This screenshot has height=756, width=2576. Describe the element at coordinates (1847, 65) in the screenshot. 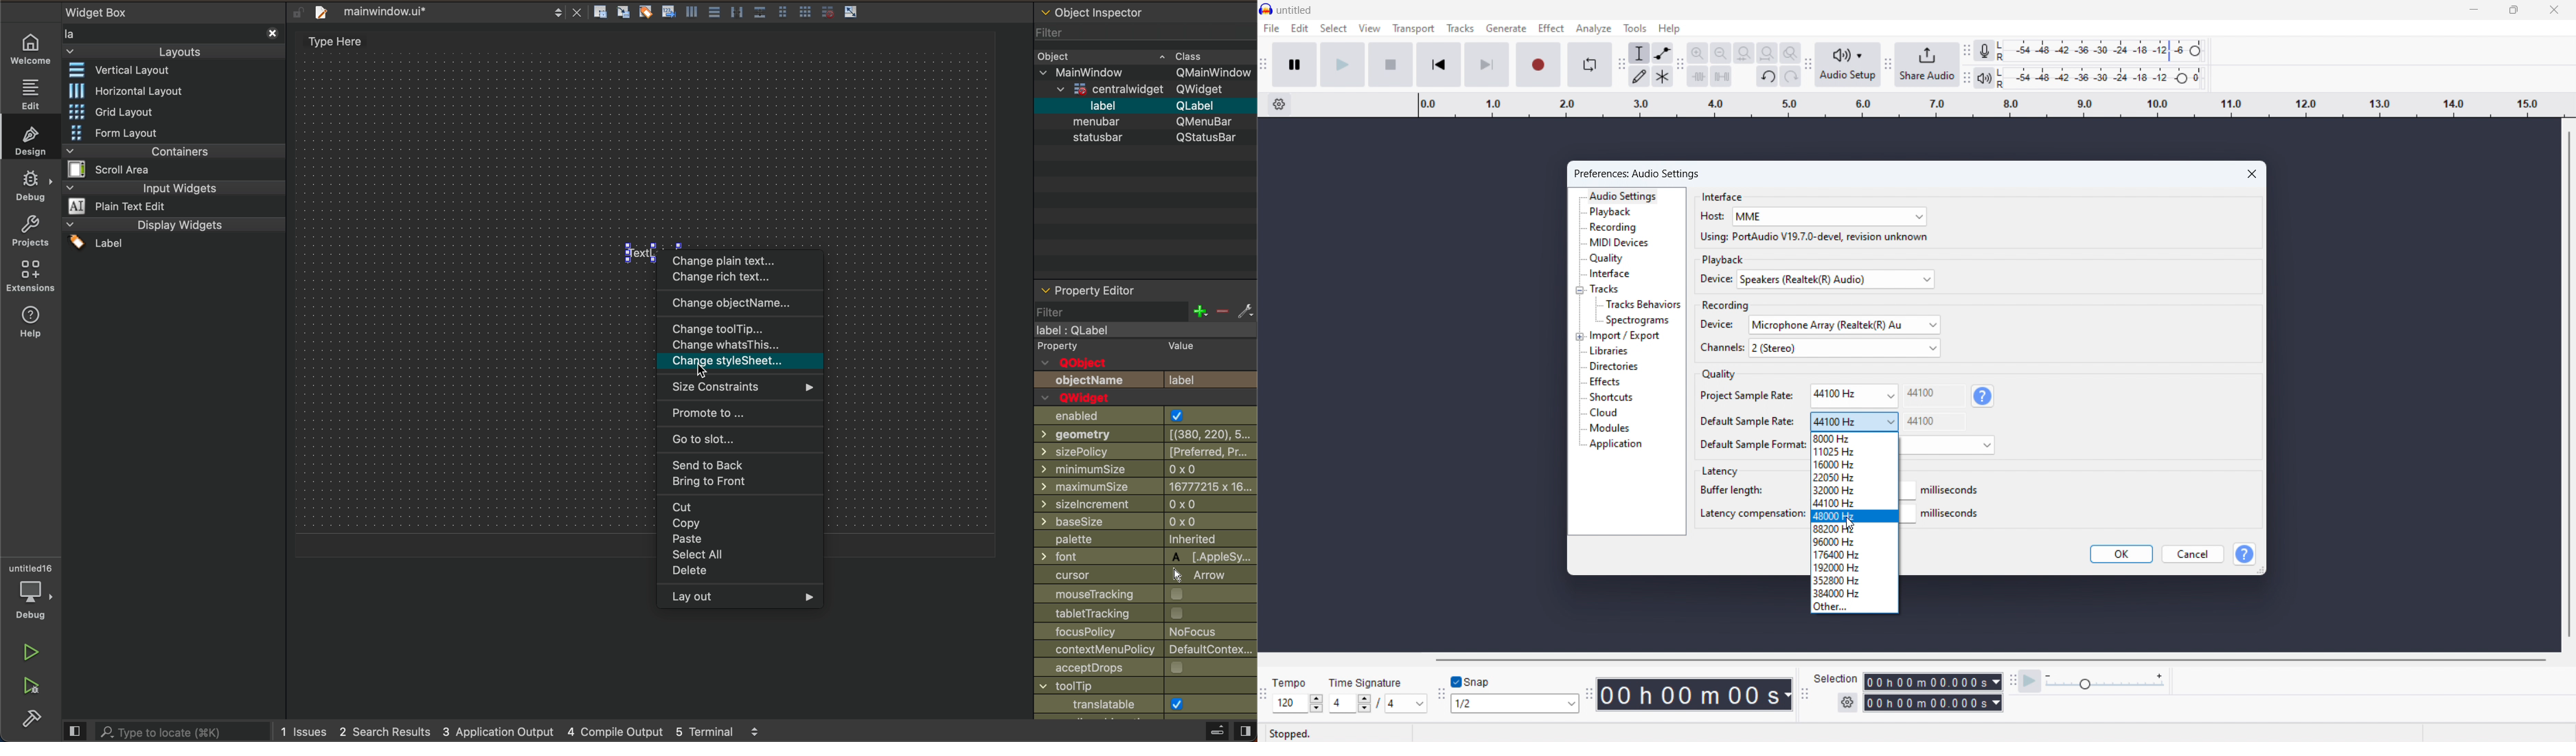

I see `audio setup` at that location.